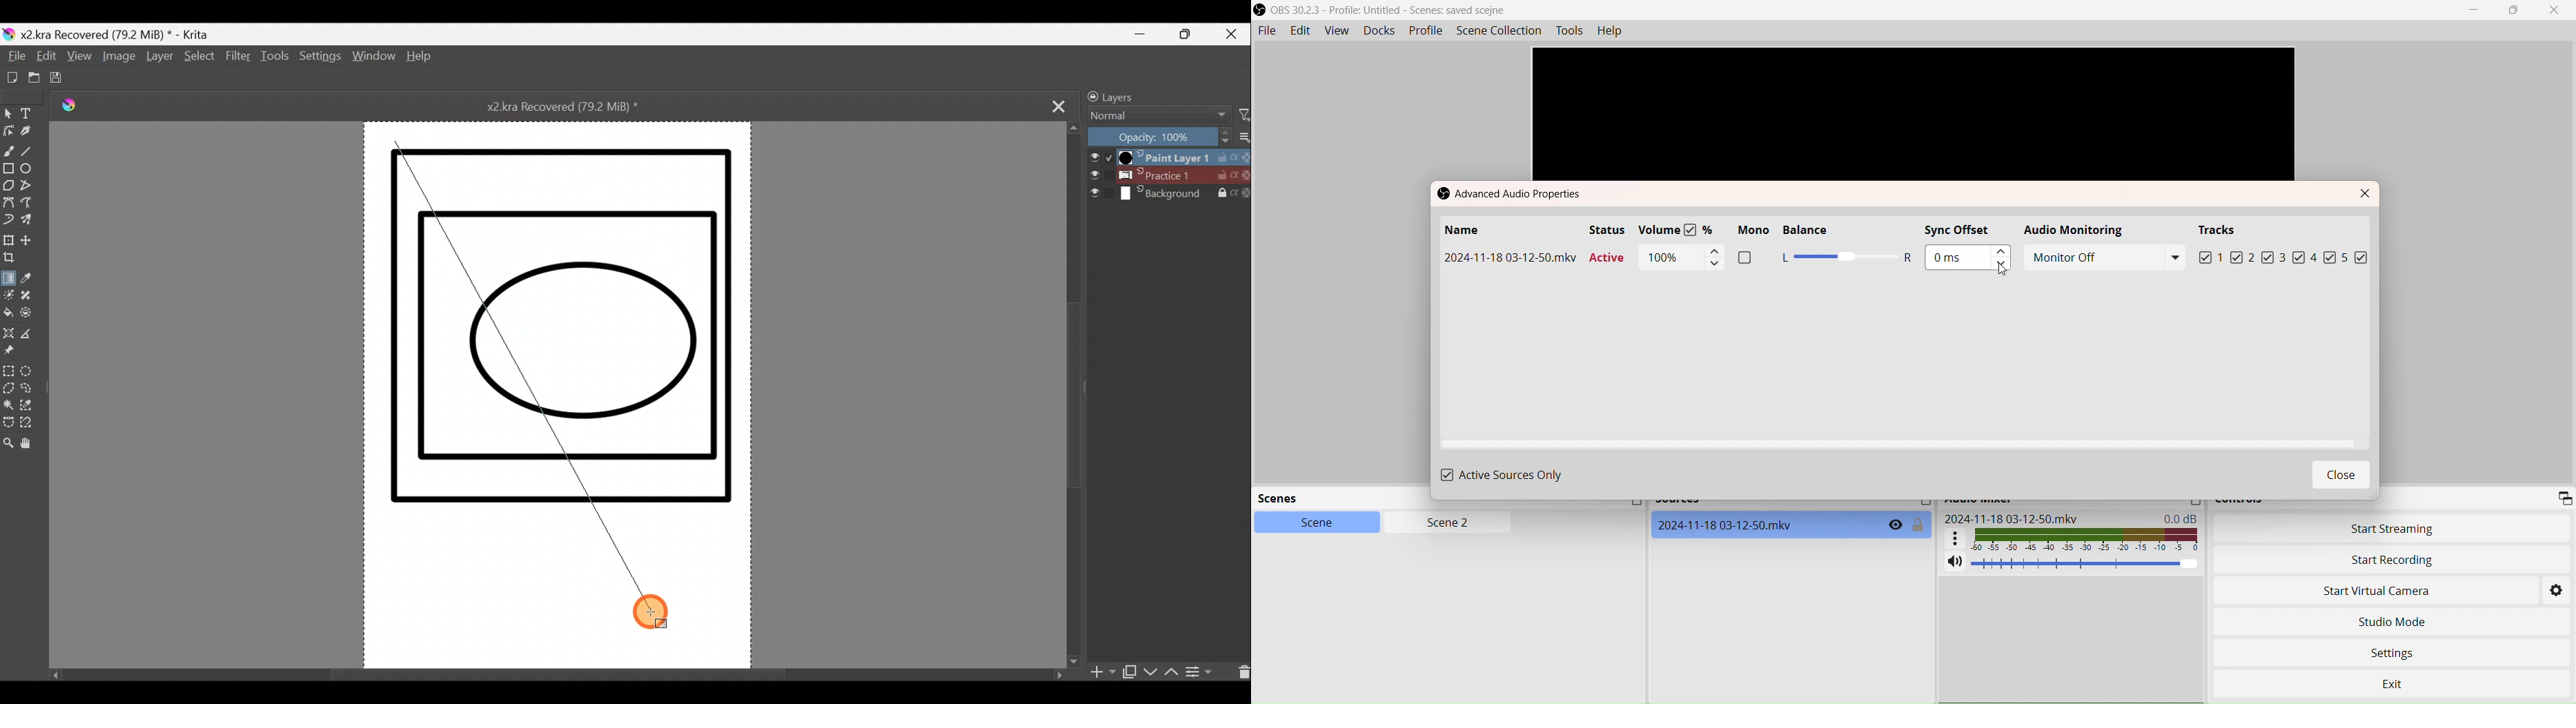 The height and width of the screenshot is (728, 2576). Describe the element at coordinates (1609, 260) in the screenshot. I see `Active` at that location.